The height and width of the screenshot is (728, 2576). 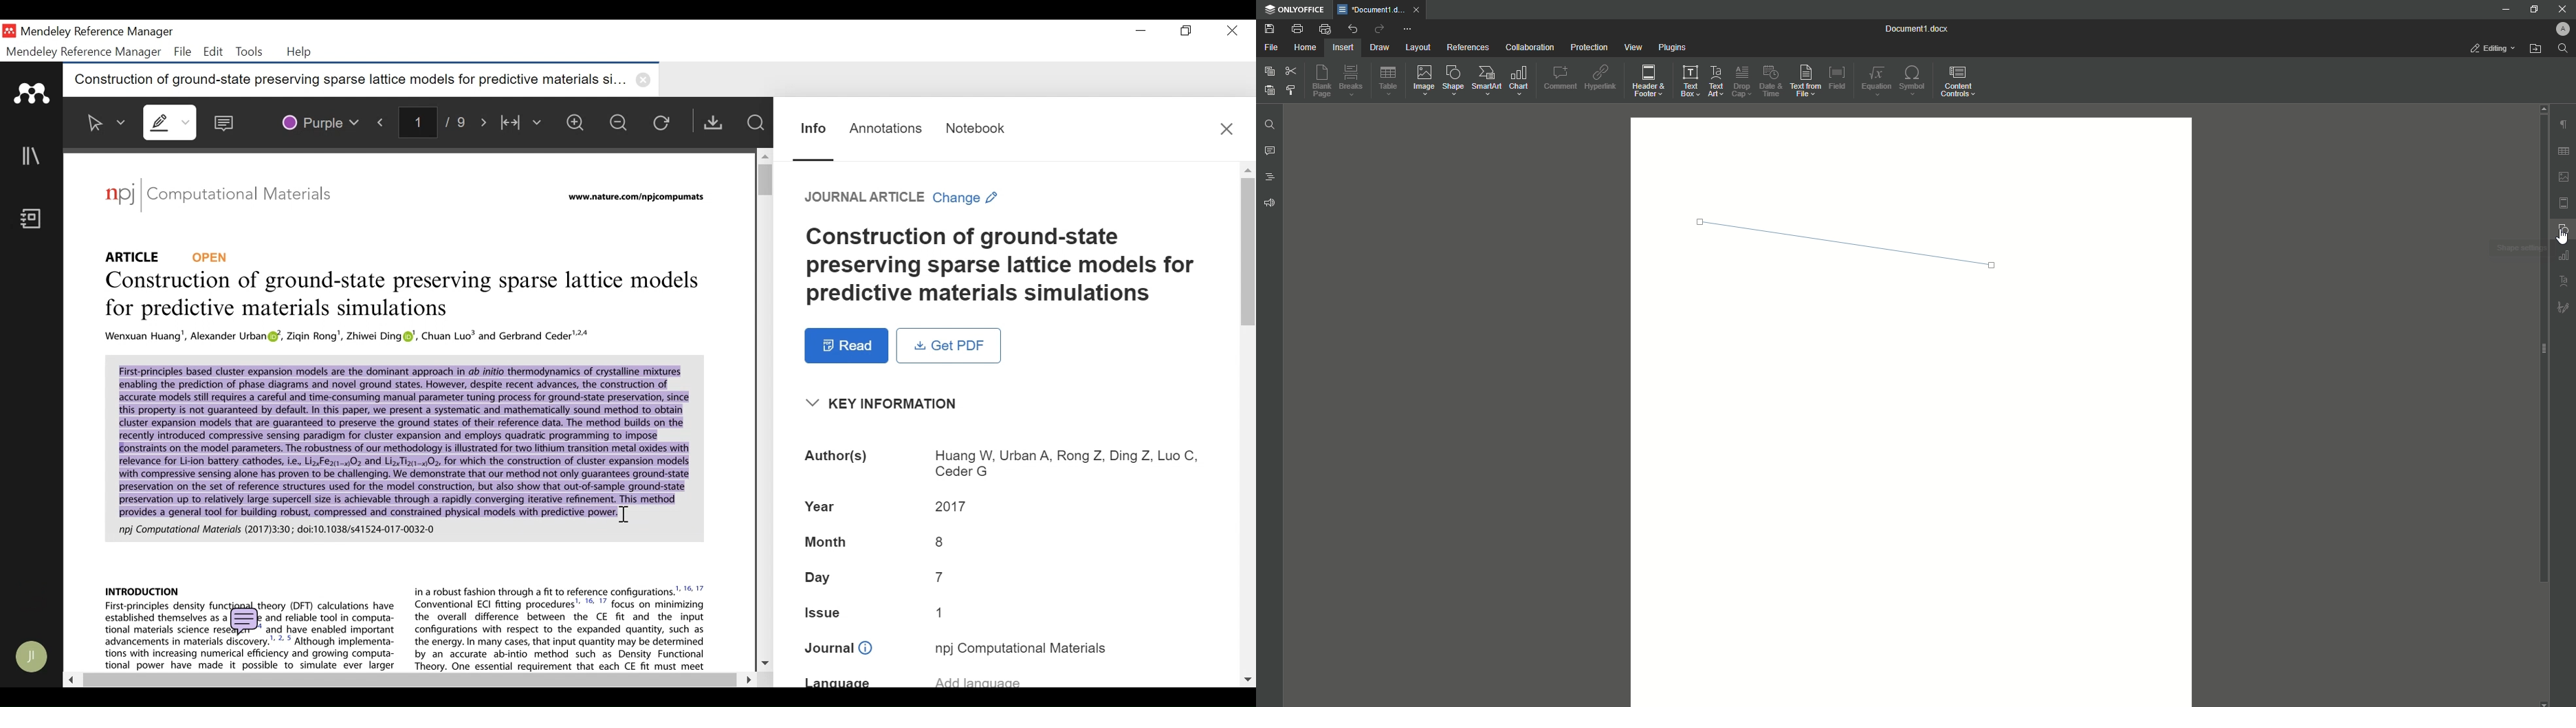 I want to click on Highlights, so click(x=172, y=122).